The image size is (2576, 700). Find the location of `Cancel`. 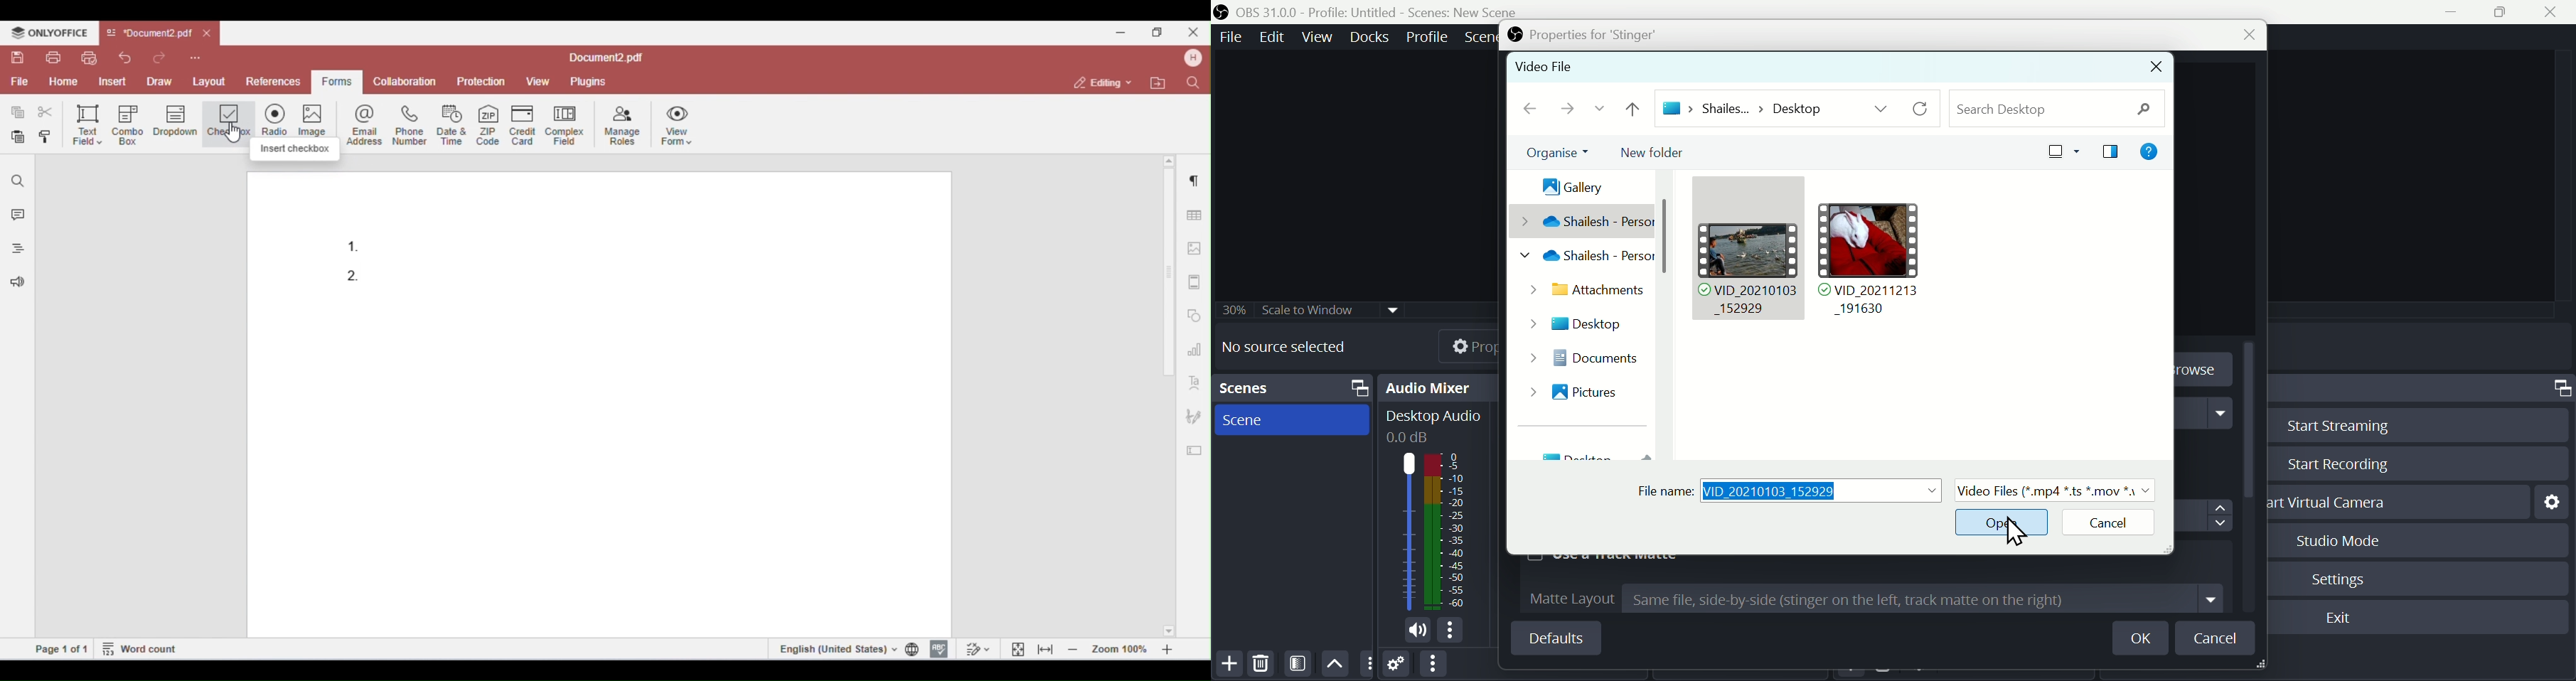

Cancel is located at coordinates (2217, 638).